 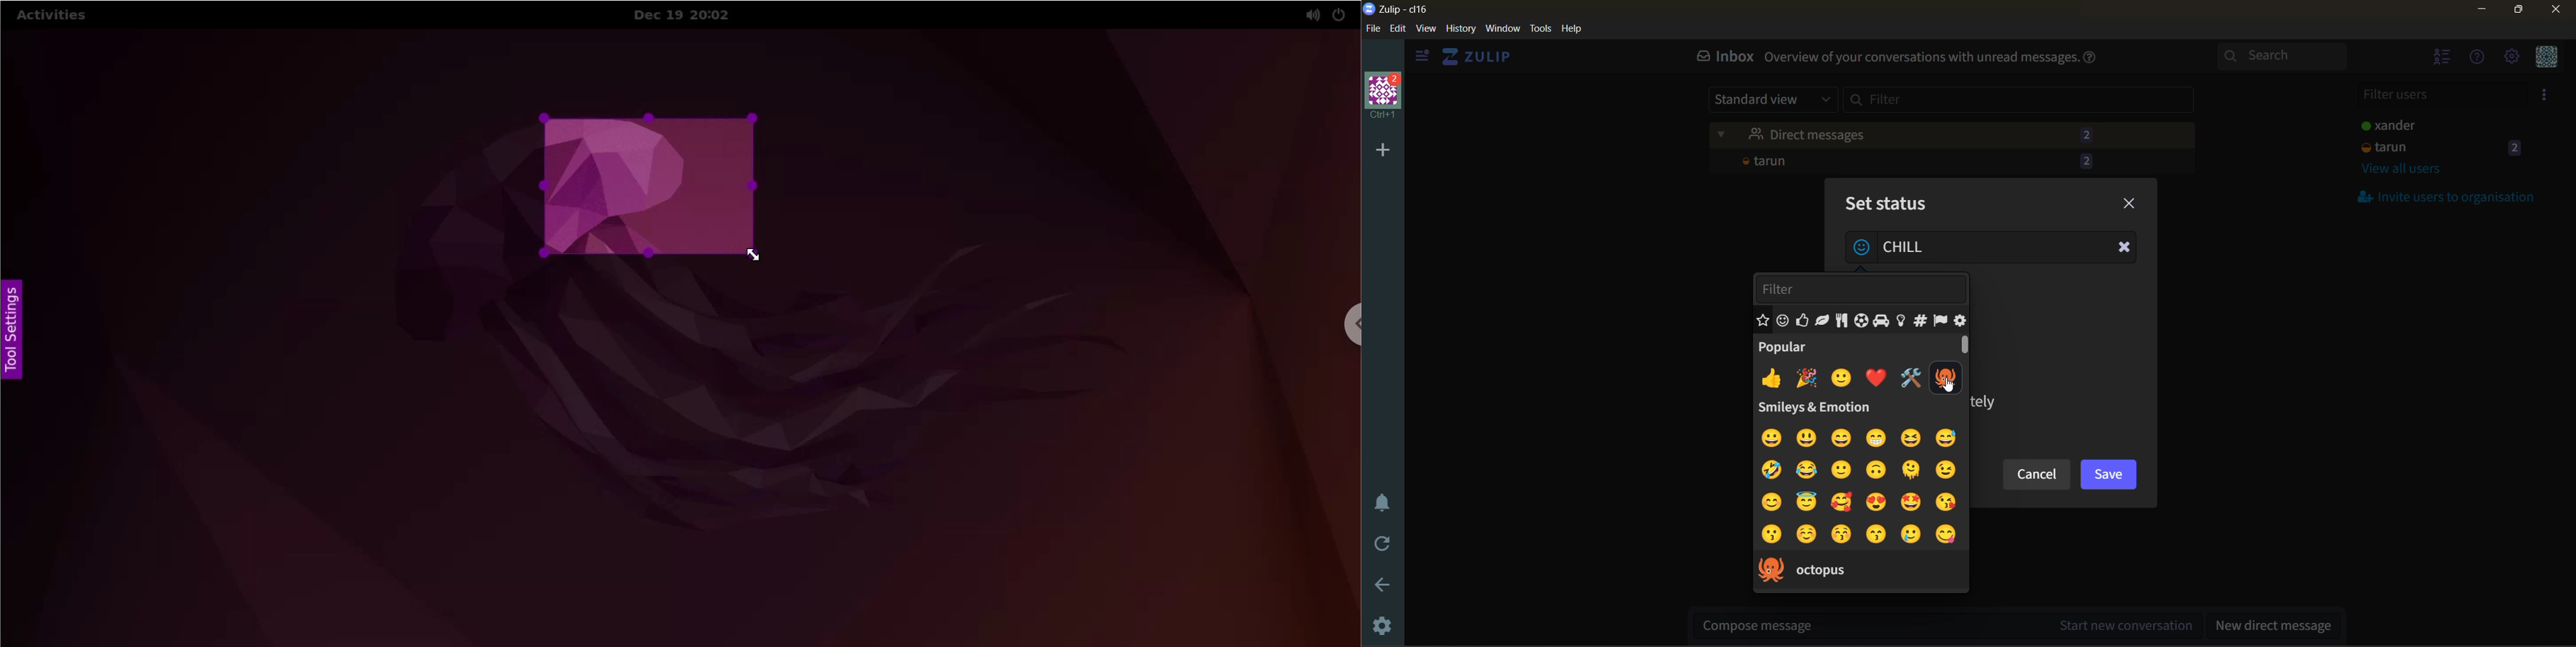 What do you see at coordinates (1819, 408) in the screenshot?
I see `Smileys & Emotion` at bounding box center [1819, 408].